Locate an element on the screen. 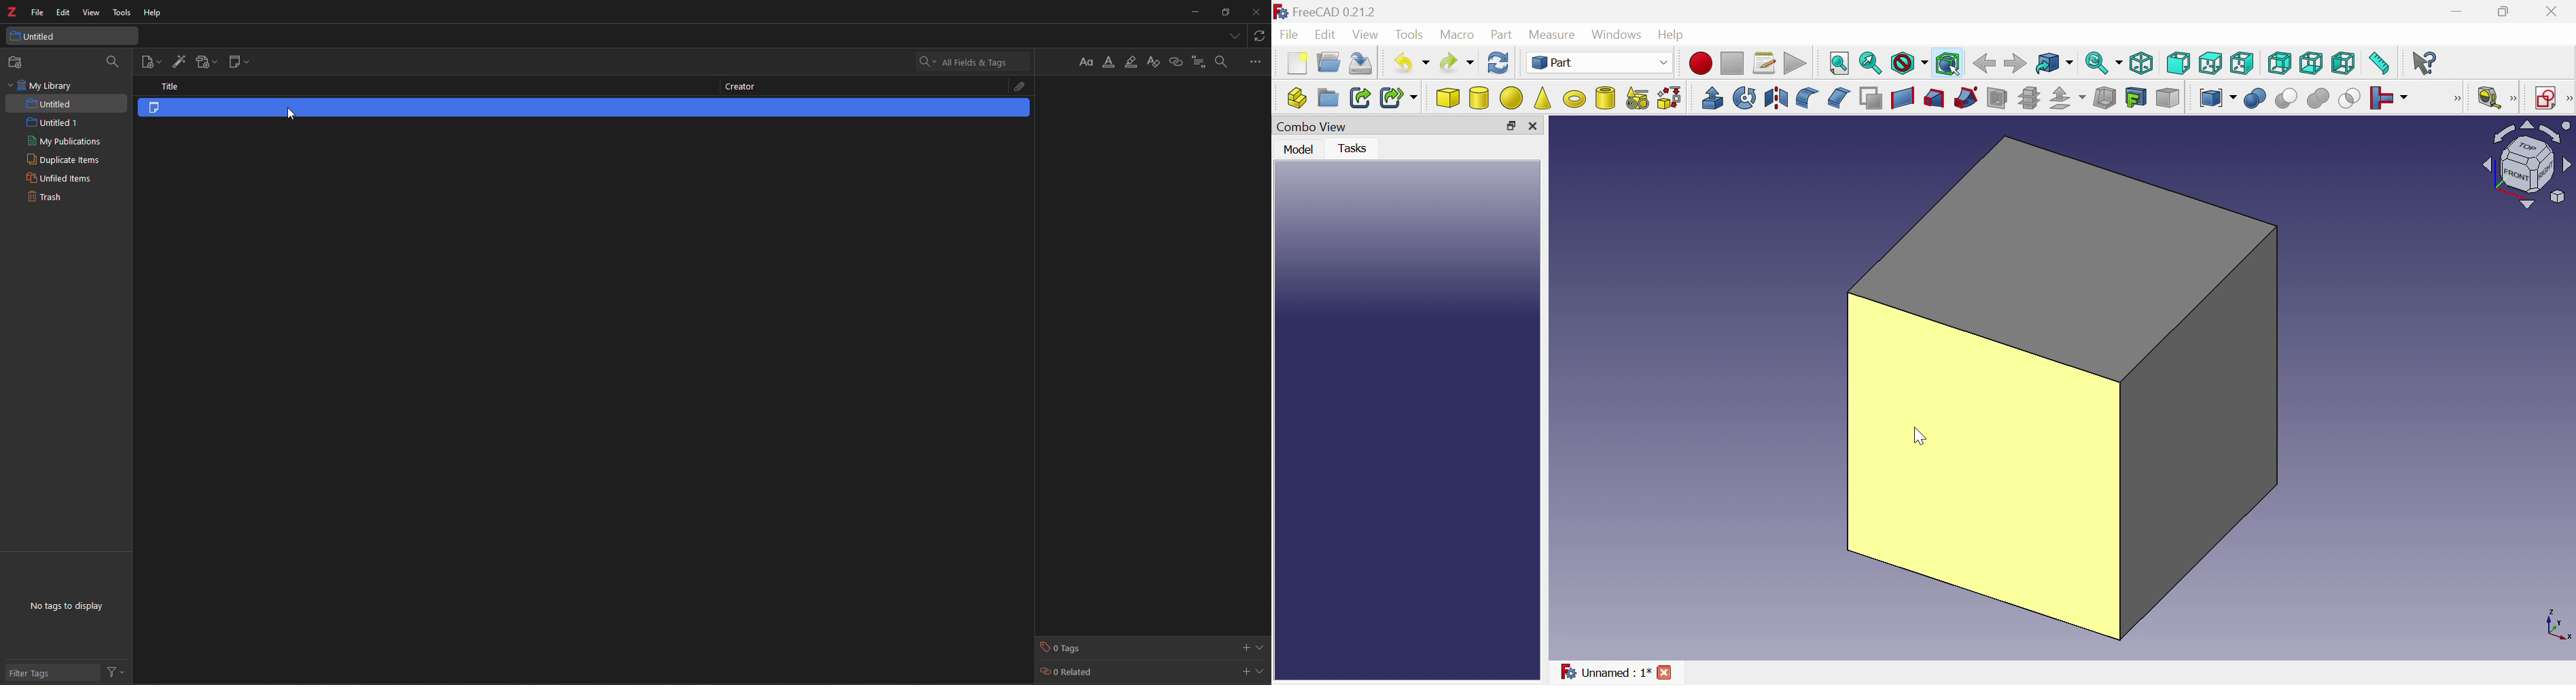 Image resolution: width=2576 pixels, height=700 pixels. minimize is located at coordinates (1192, 12).